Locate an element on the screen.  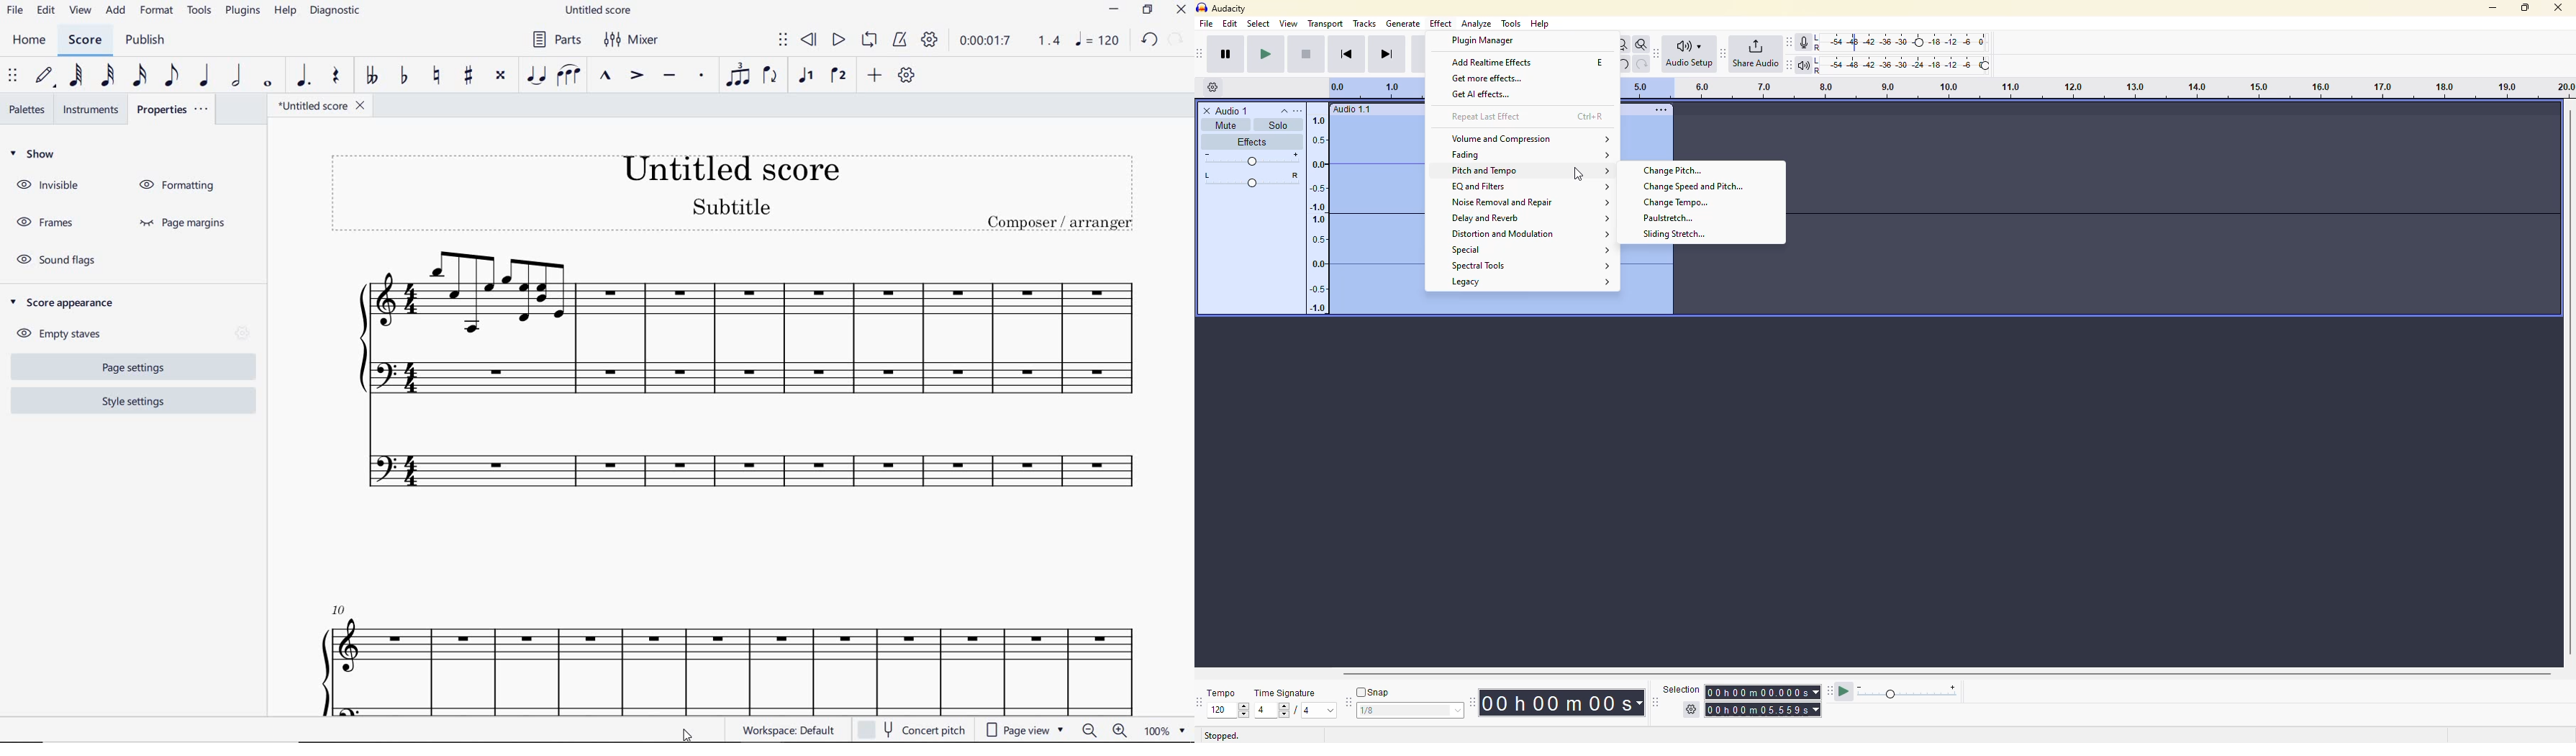
mute is located at coordinates (1225, 125).